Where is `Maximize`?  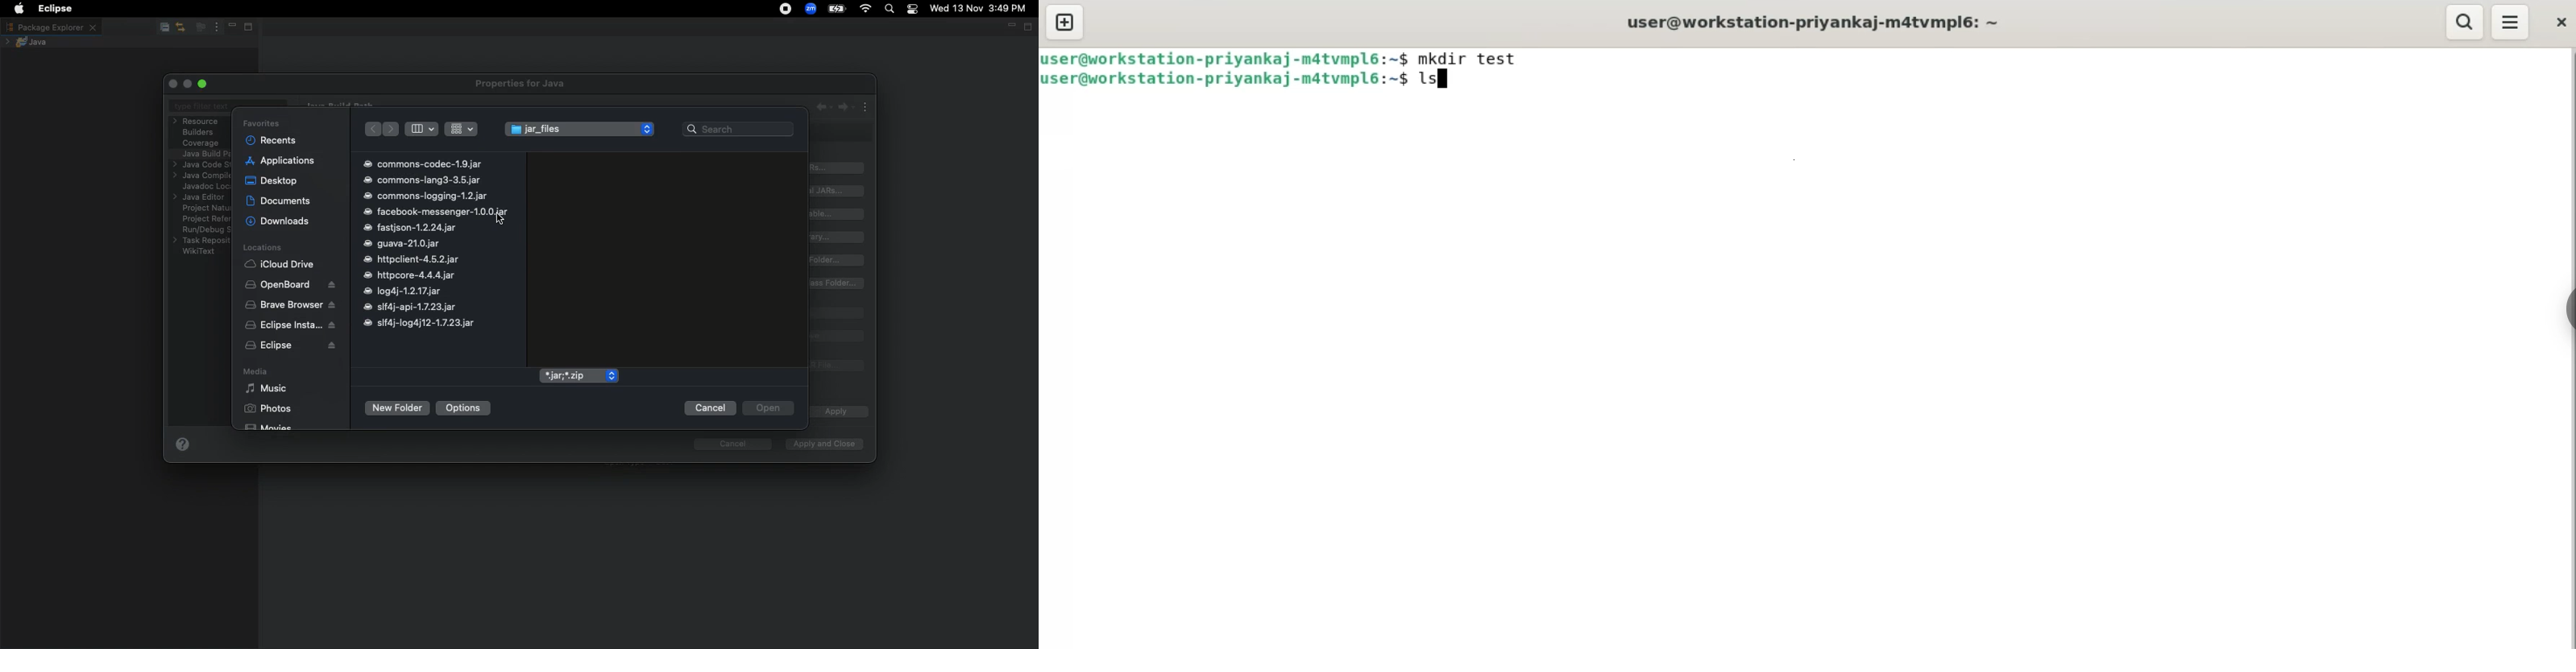
Maximize is located at coordinates (204, 84).